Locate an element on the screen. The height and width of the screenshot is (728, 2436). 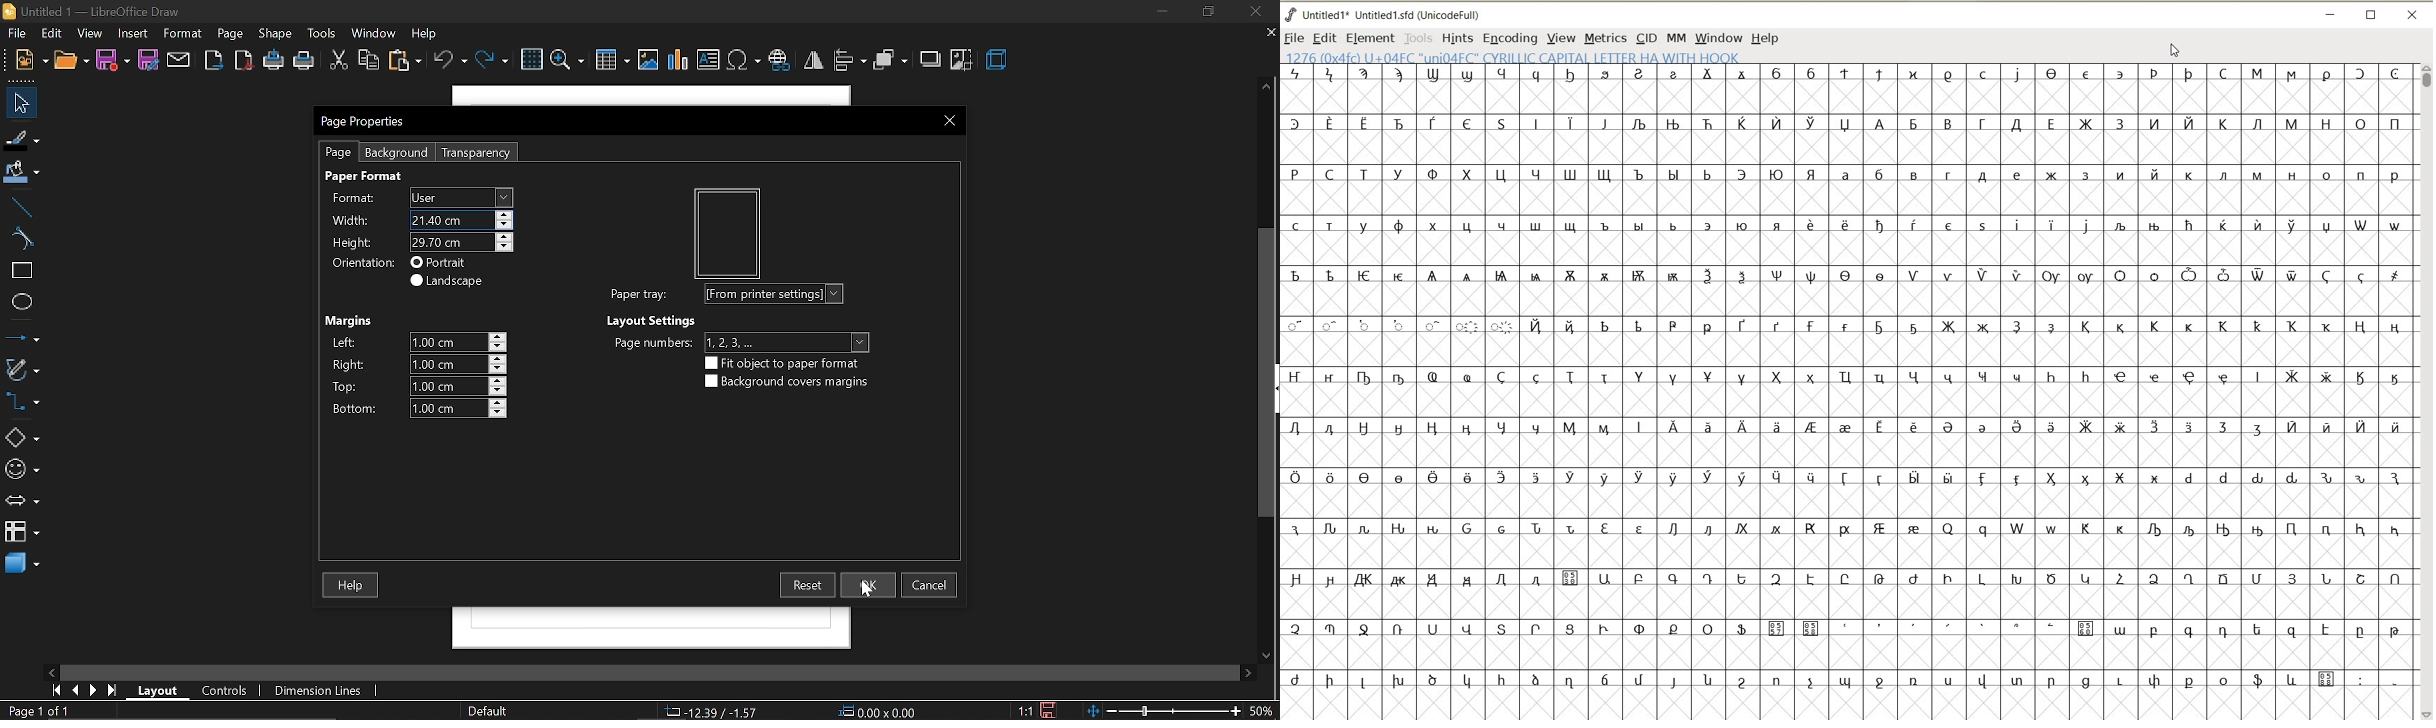
scaling factor is located at coordinates (1025, 711).